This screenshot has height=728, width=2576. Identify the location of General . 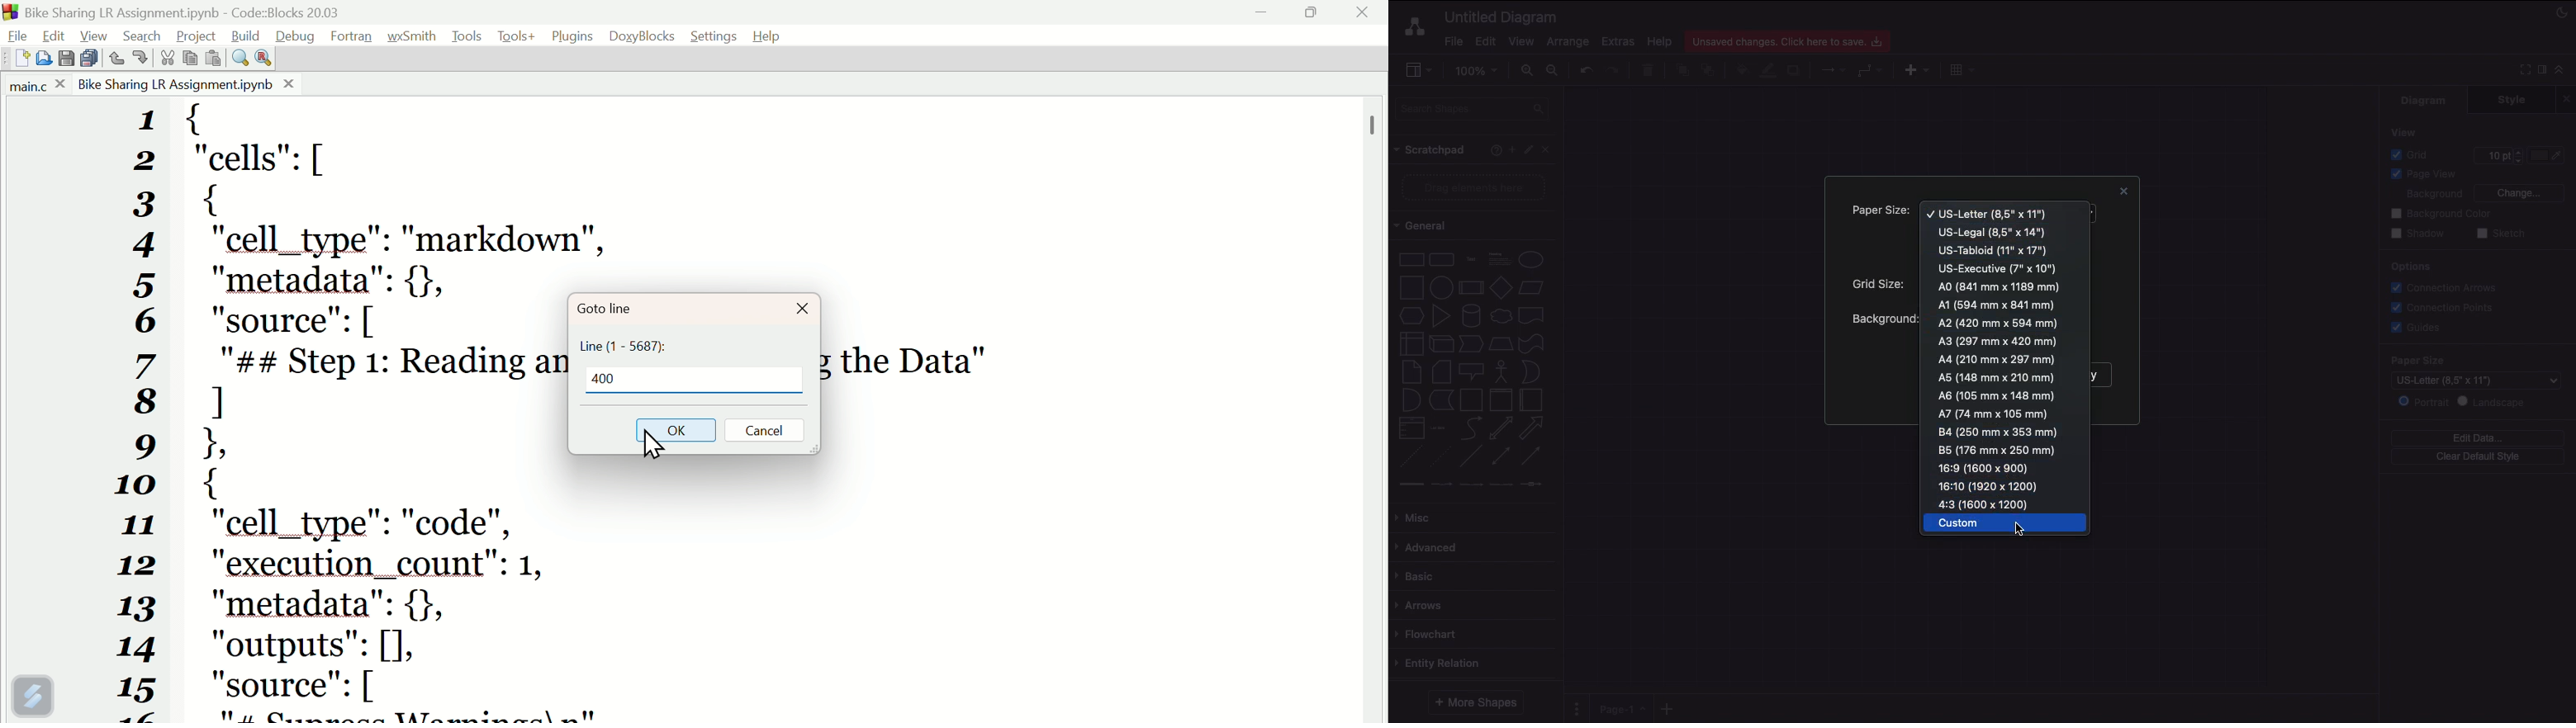
(1430, 226).